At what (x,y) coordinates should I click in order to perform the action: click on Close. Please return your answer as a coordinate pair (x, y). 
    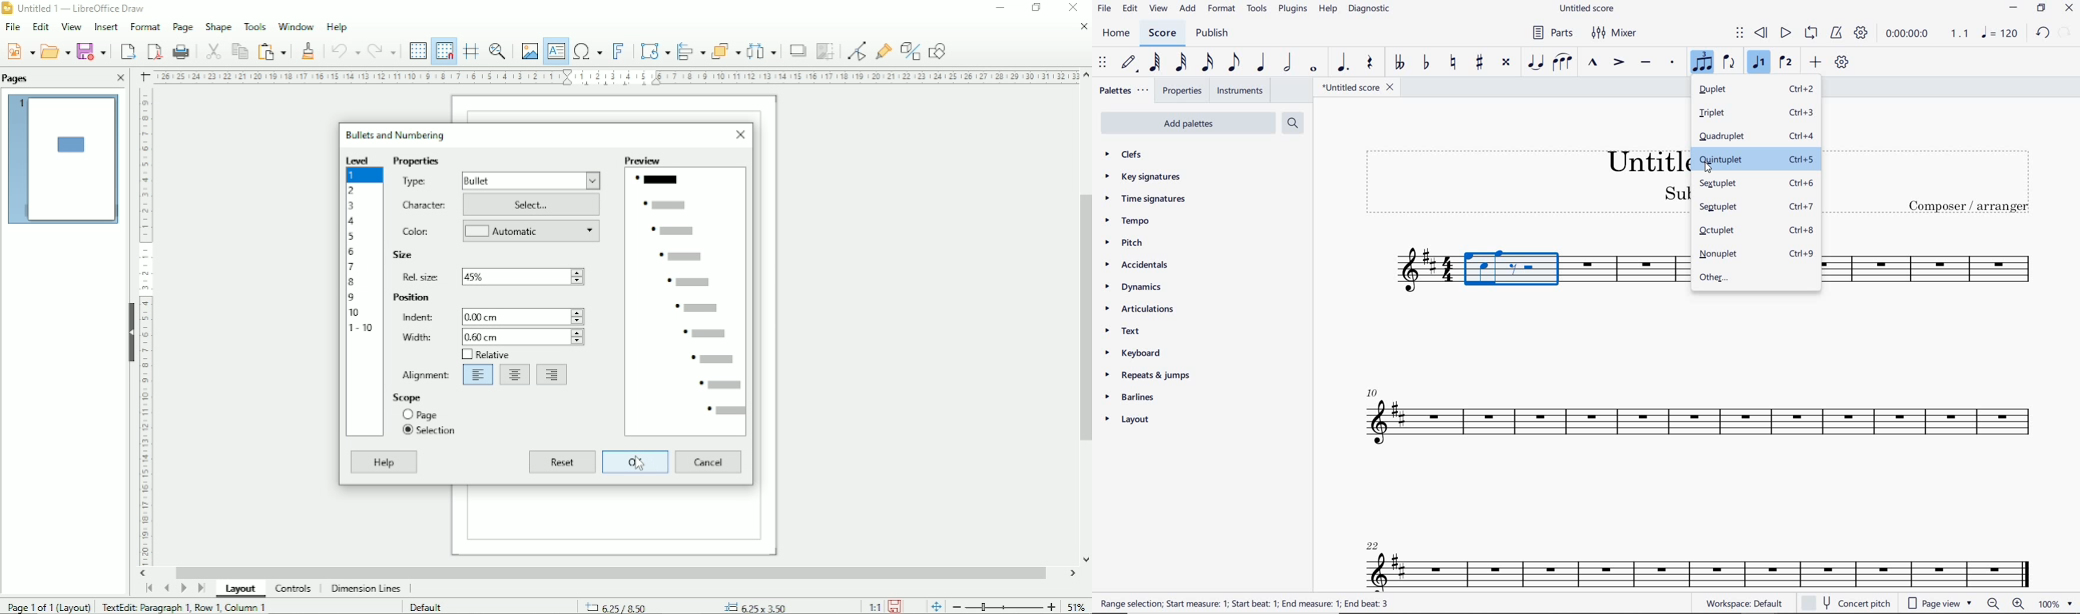
    Looking at the image, I should click on (742, 136).